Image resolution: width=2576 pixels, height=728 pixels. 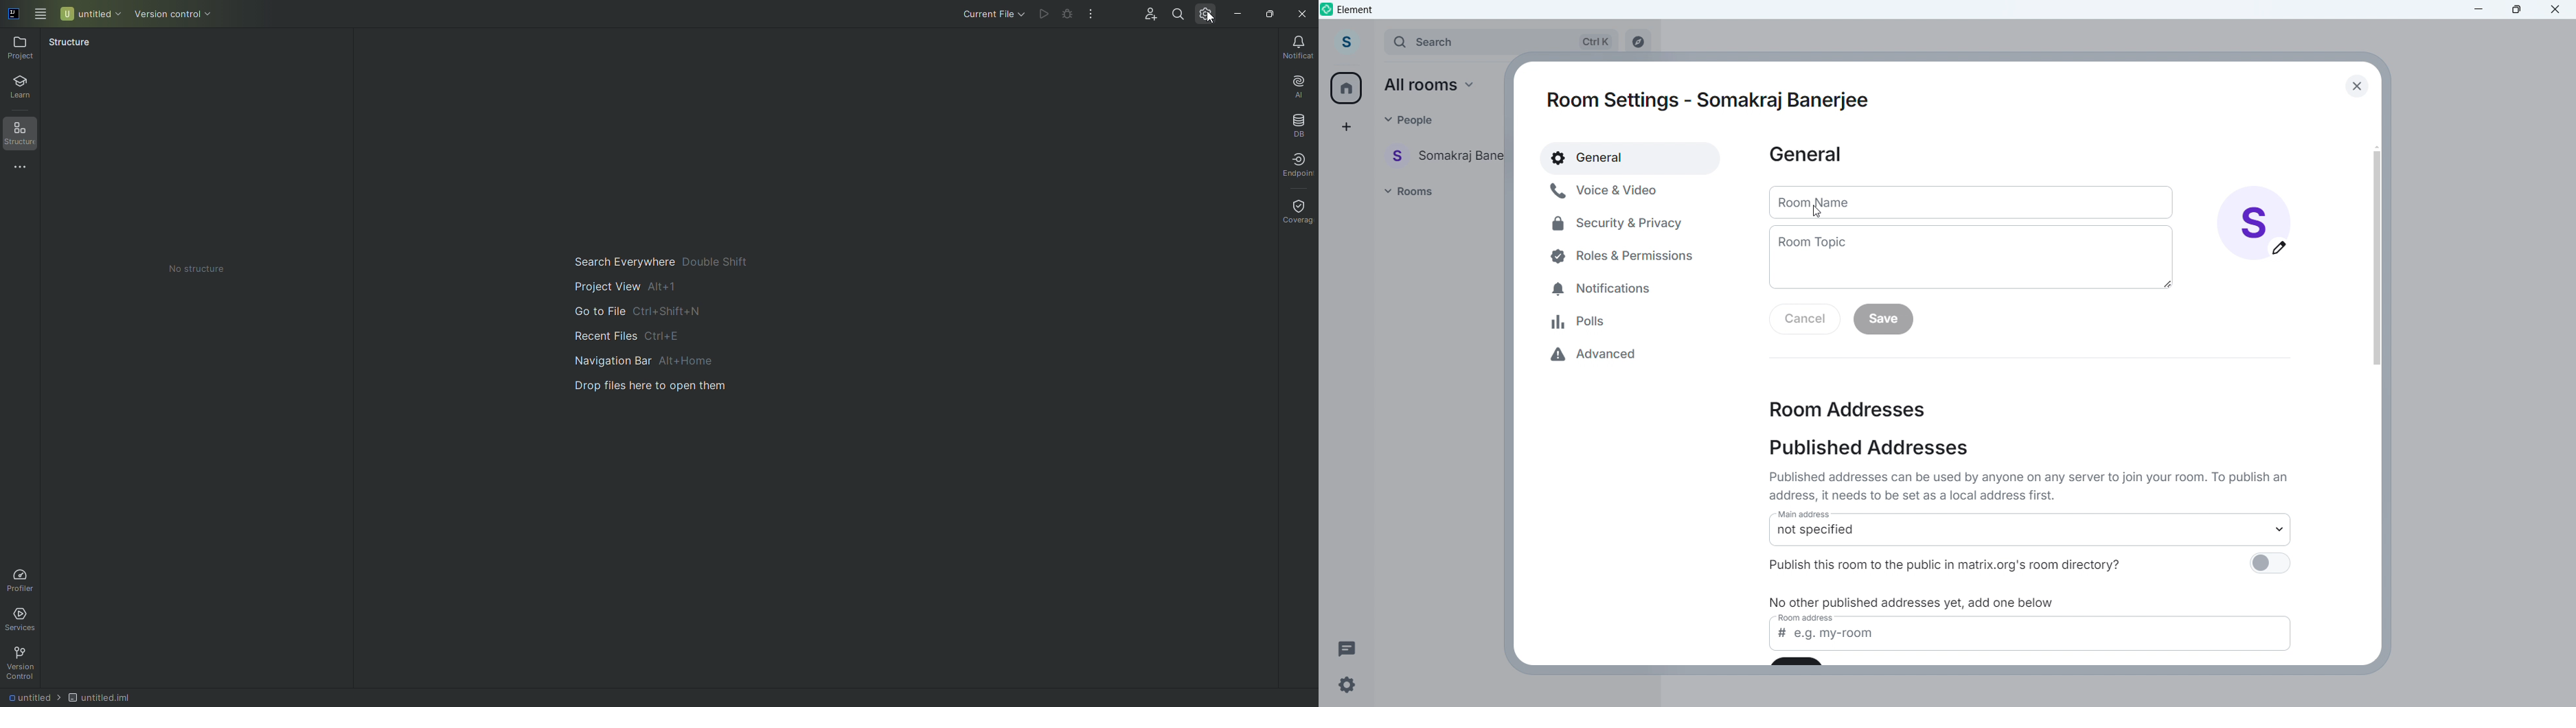 I want to click on Advanced , so click(x=1603, y=355).